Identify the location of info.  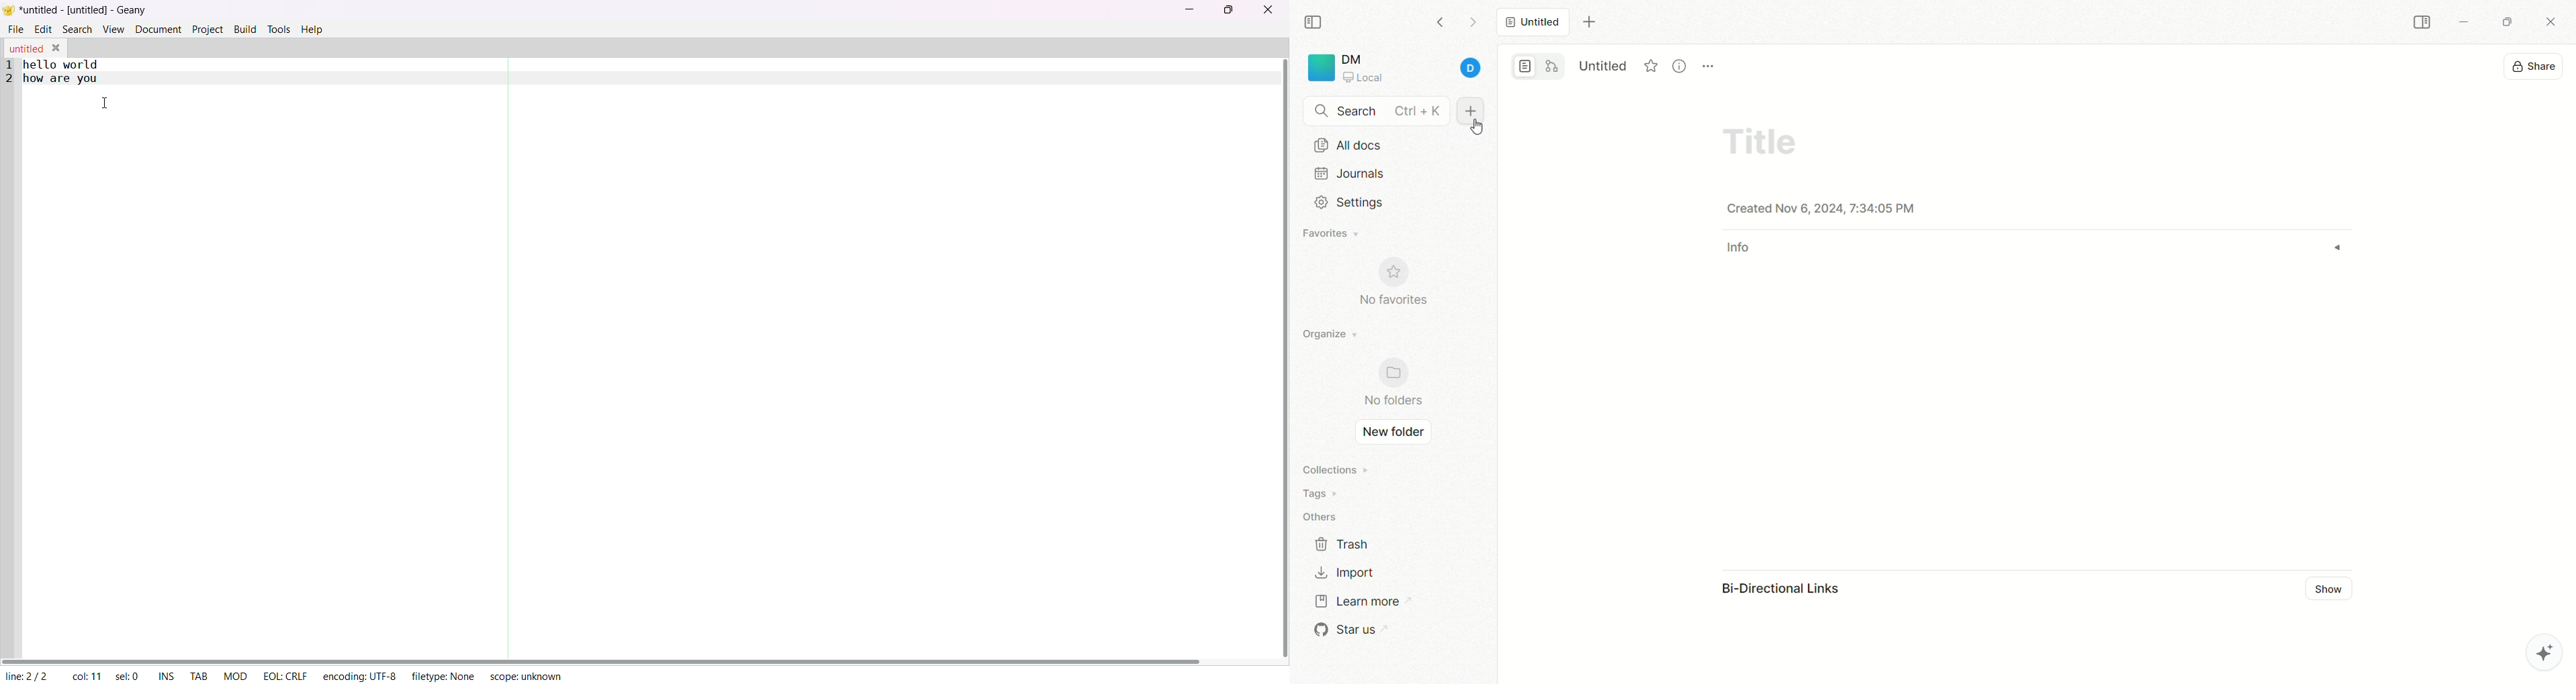
(1742, 252).